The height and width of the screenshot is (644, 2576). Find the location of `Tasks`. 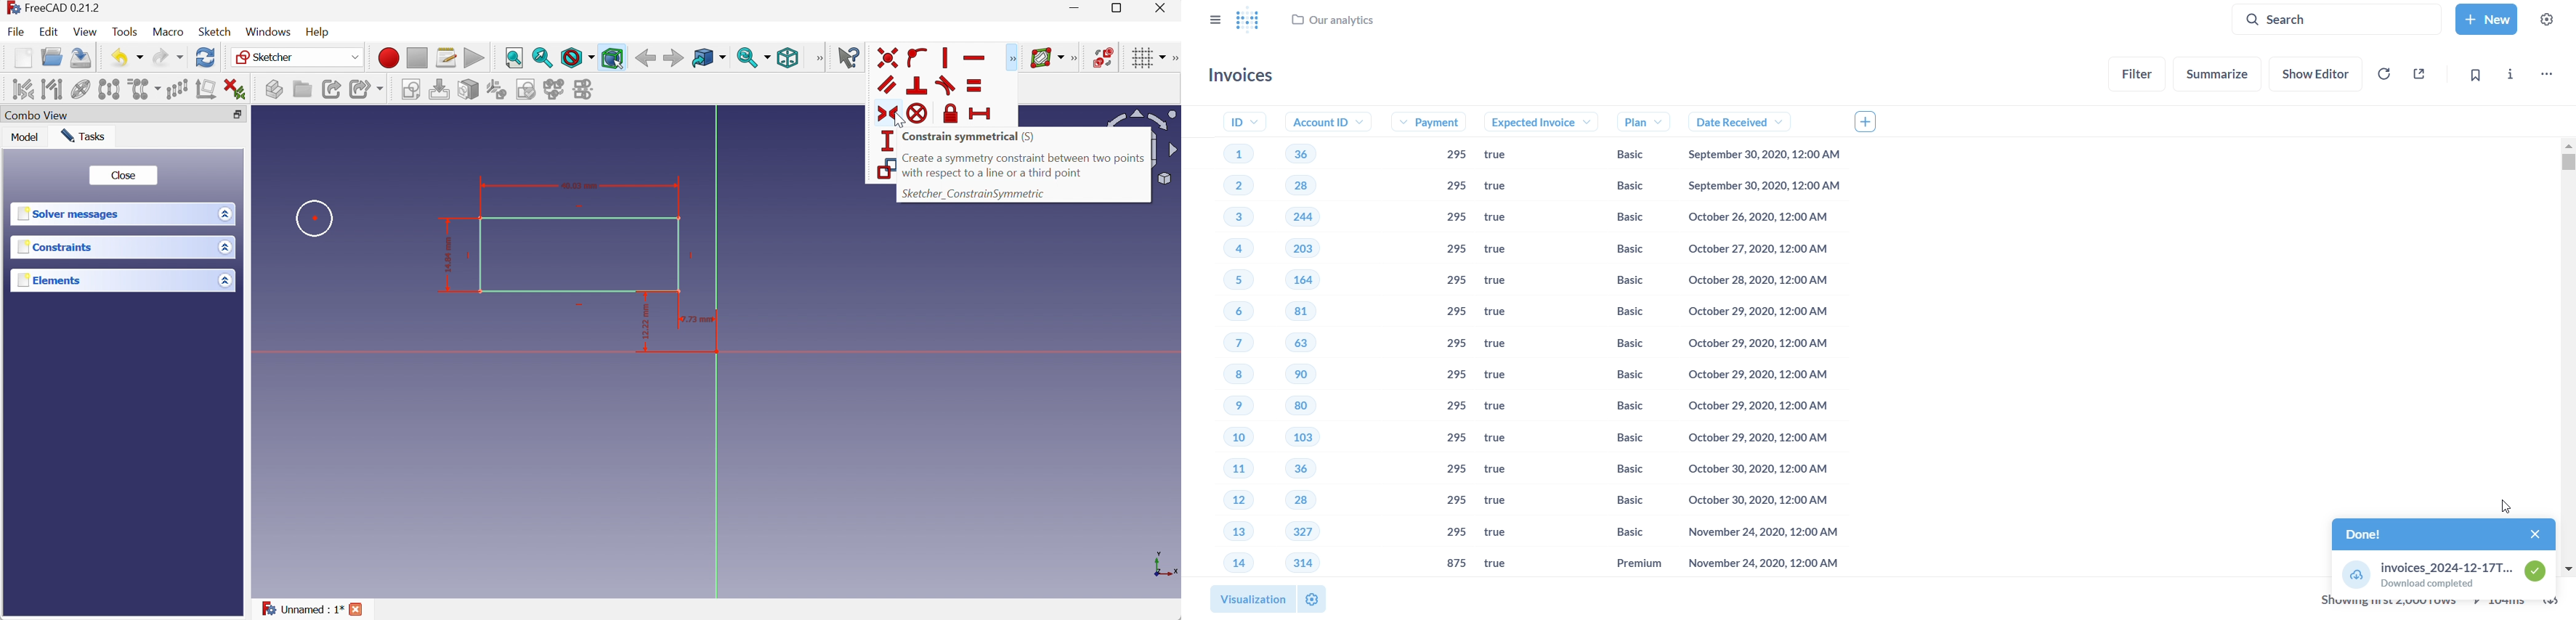

Tasks is located at coordinates (83, 136).